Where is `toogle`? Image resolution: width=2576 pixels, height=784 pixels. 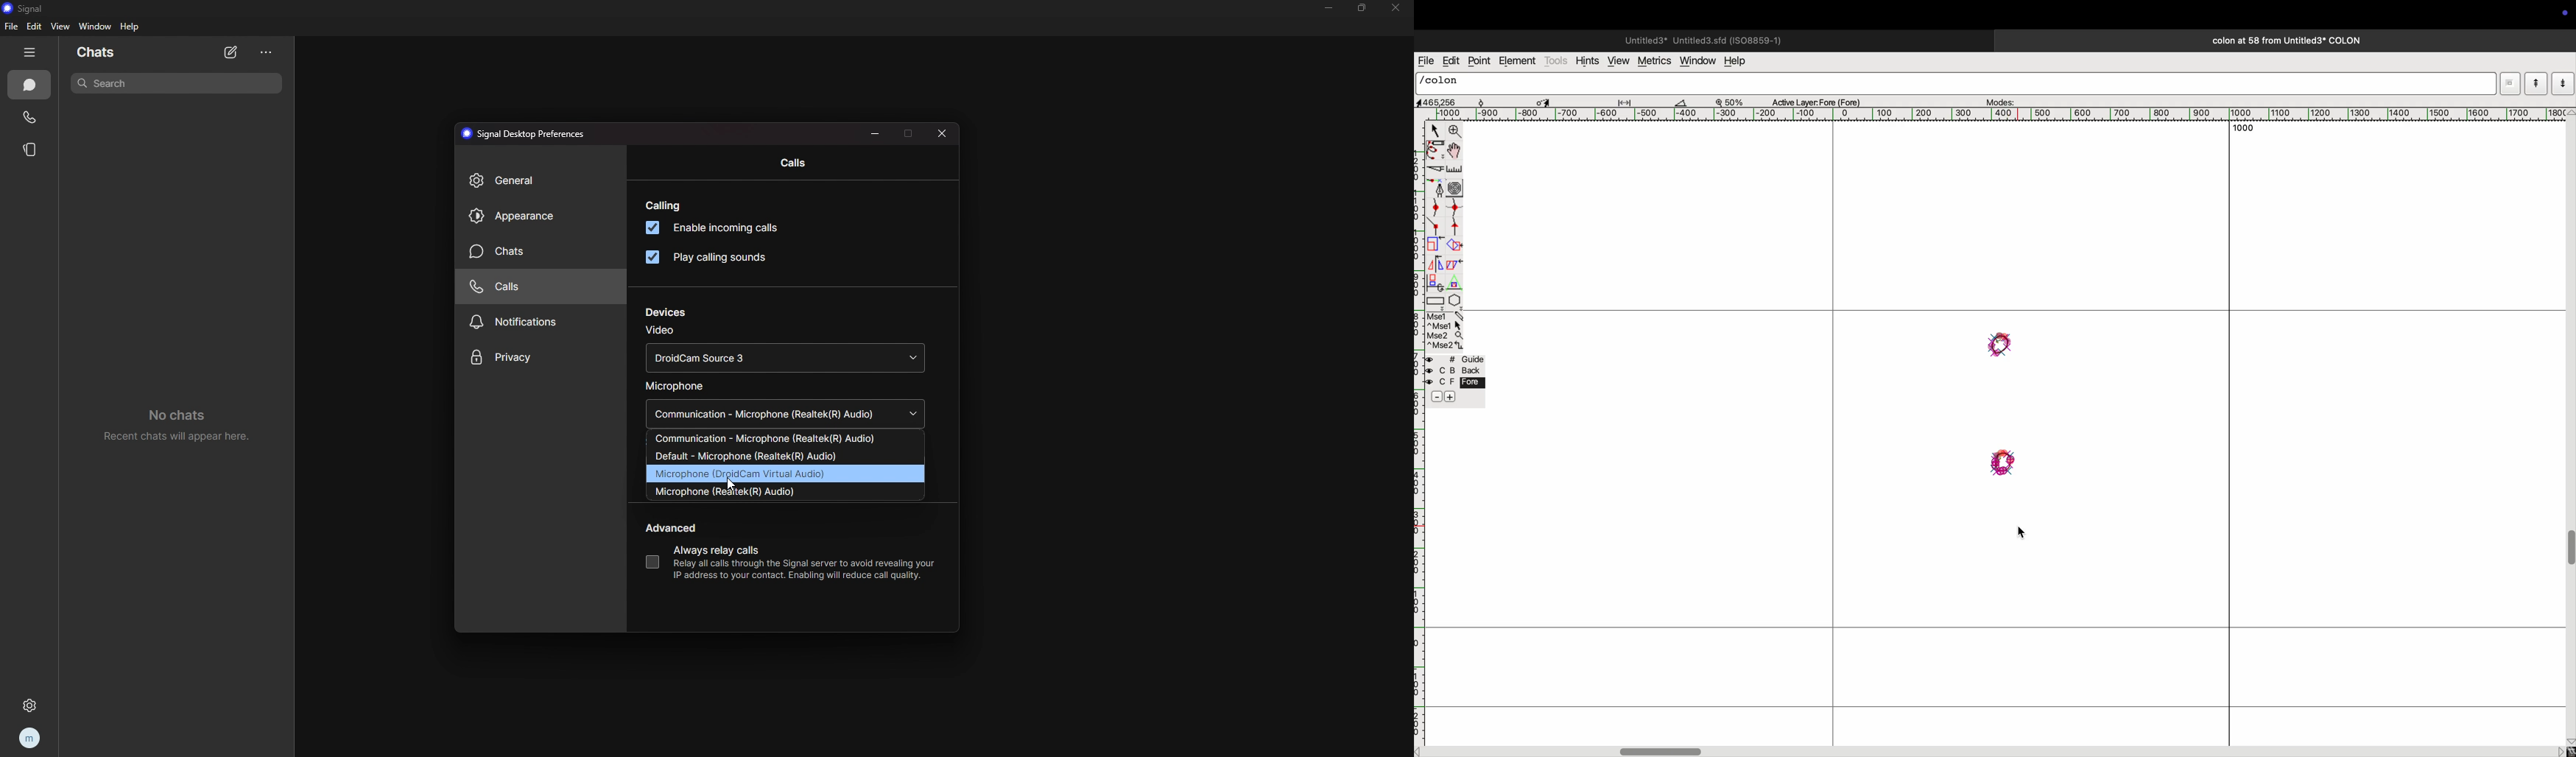
toogle is located at coordinates (1454, 151).